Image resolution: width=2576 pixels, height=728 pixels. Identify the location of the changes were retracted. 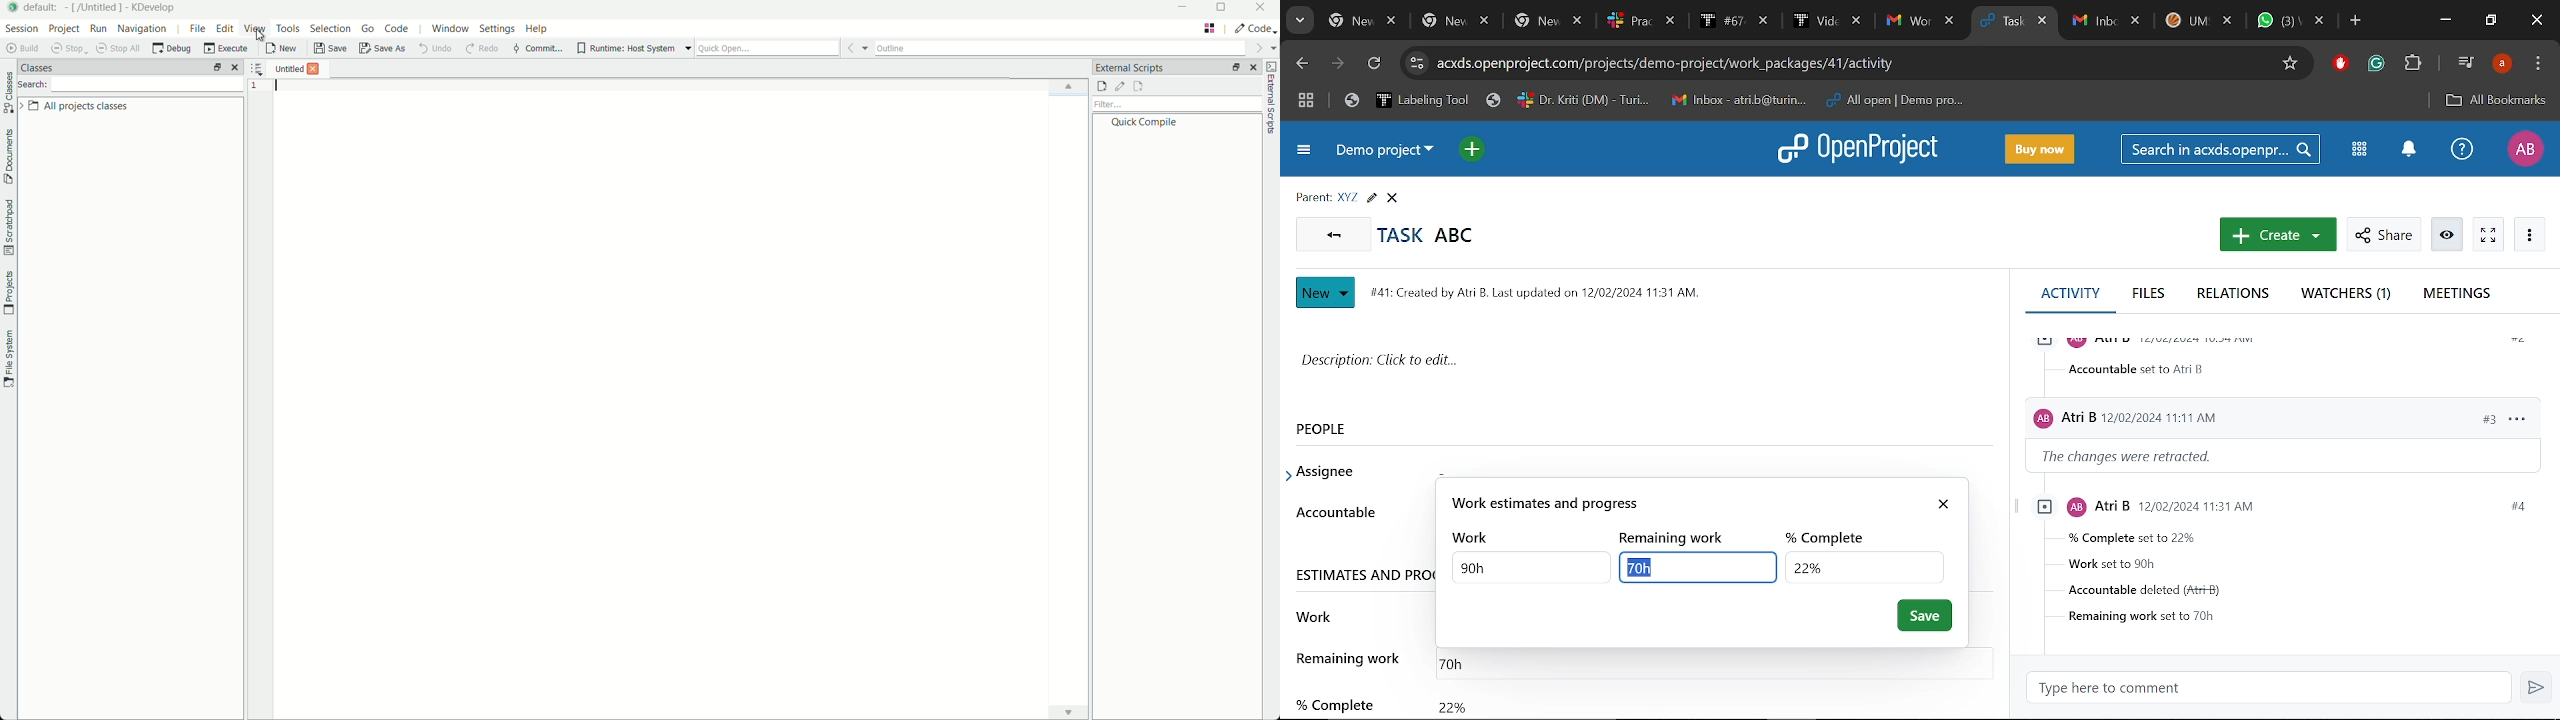
(2140, 457).